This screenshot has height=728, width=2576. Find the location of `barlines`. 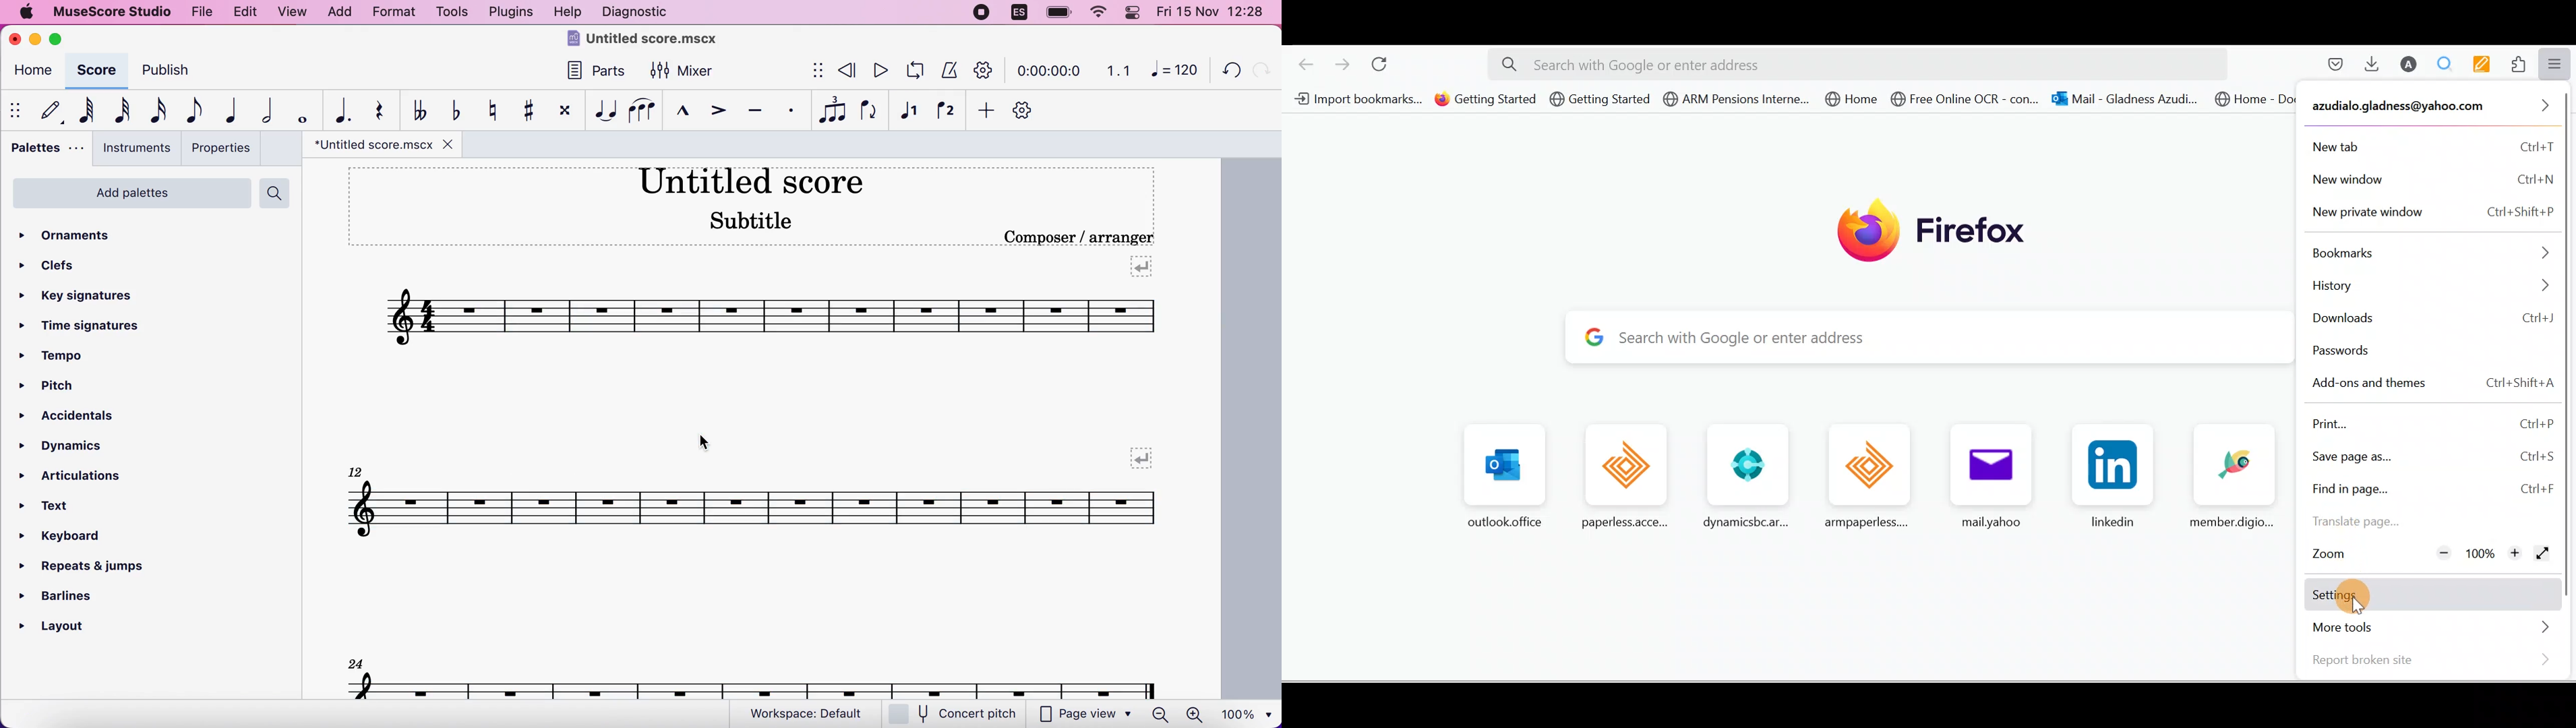

barlines is located at coordinates (83, 592).